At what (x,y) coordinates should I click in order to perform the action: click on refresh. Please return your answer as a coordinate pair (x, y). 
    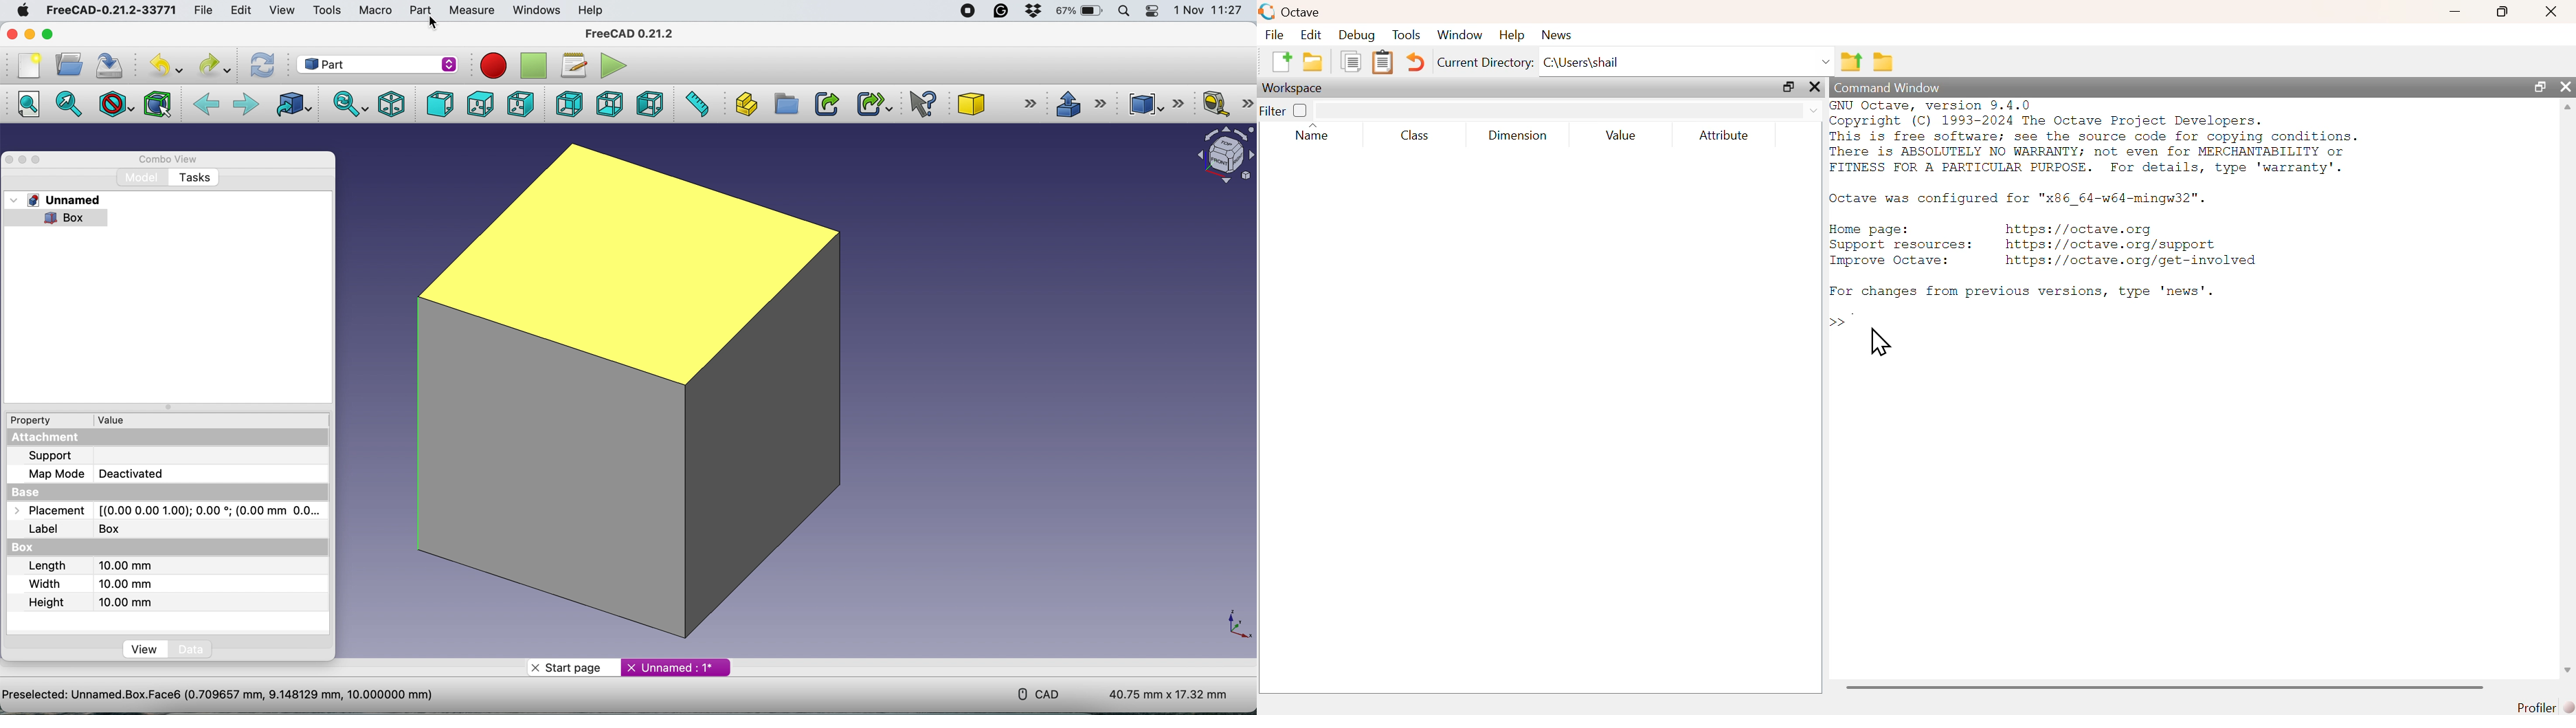
    Looking at the image, I should click on (261, 63).